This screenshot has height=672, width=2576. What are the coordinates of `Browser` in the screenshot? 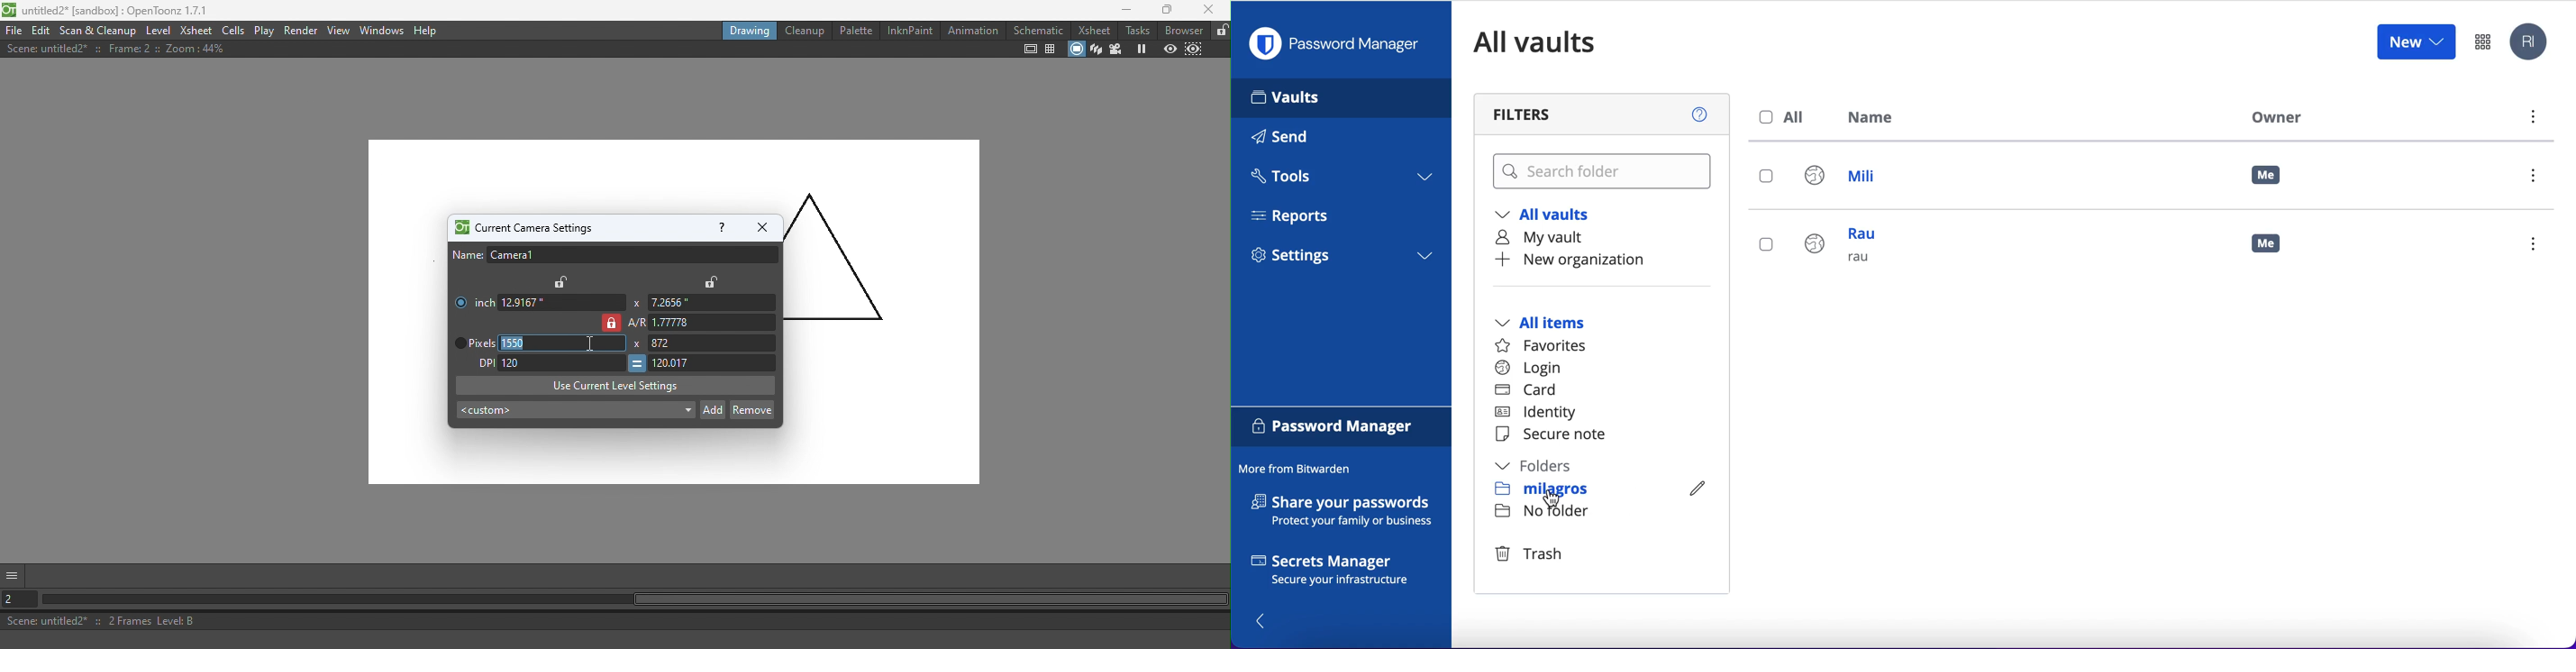 It's located at (1184, 30).